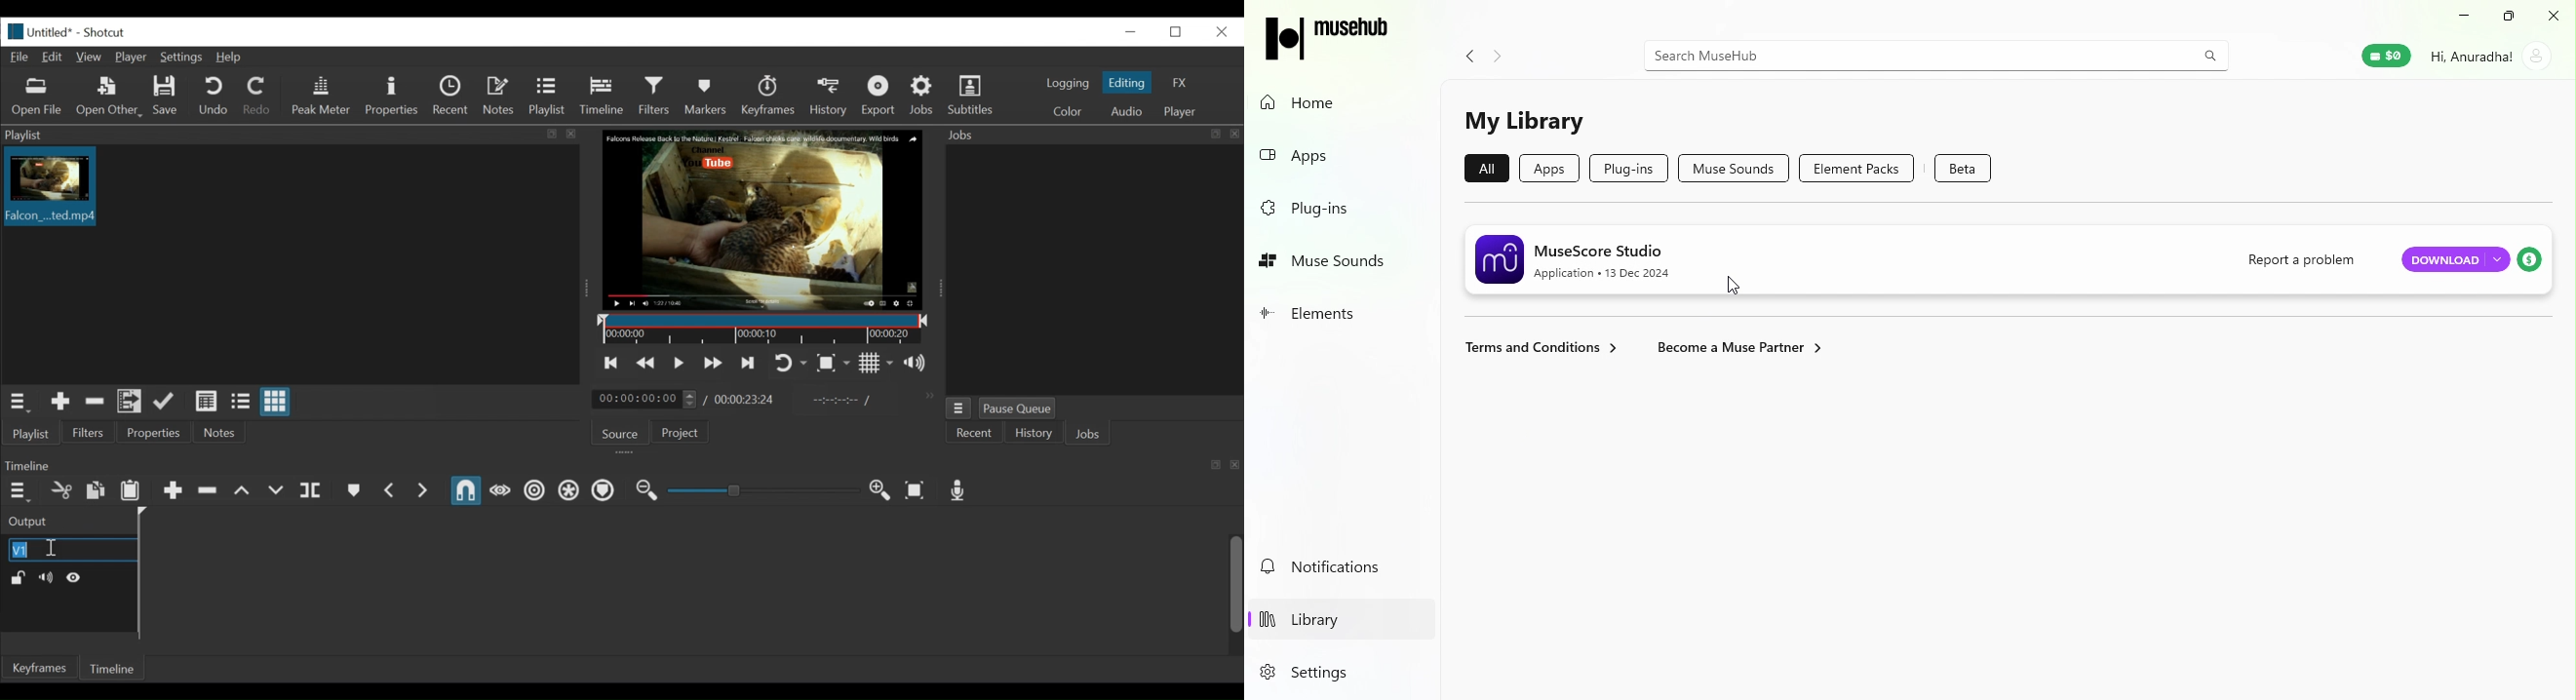 The image size is (2576, 700). What do you see at coordinates (96, 492) in the screenshot?
I see `Copy` at bounding box center [96, 492].